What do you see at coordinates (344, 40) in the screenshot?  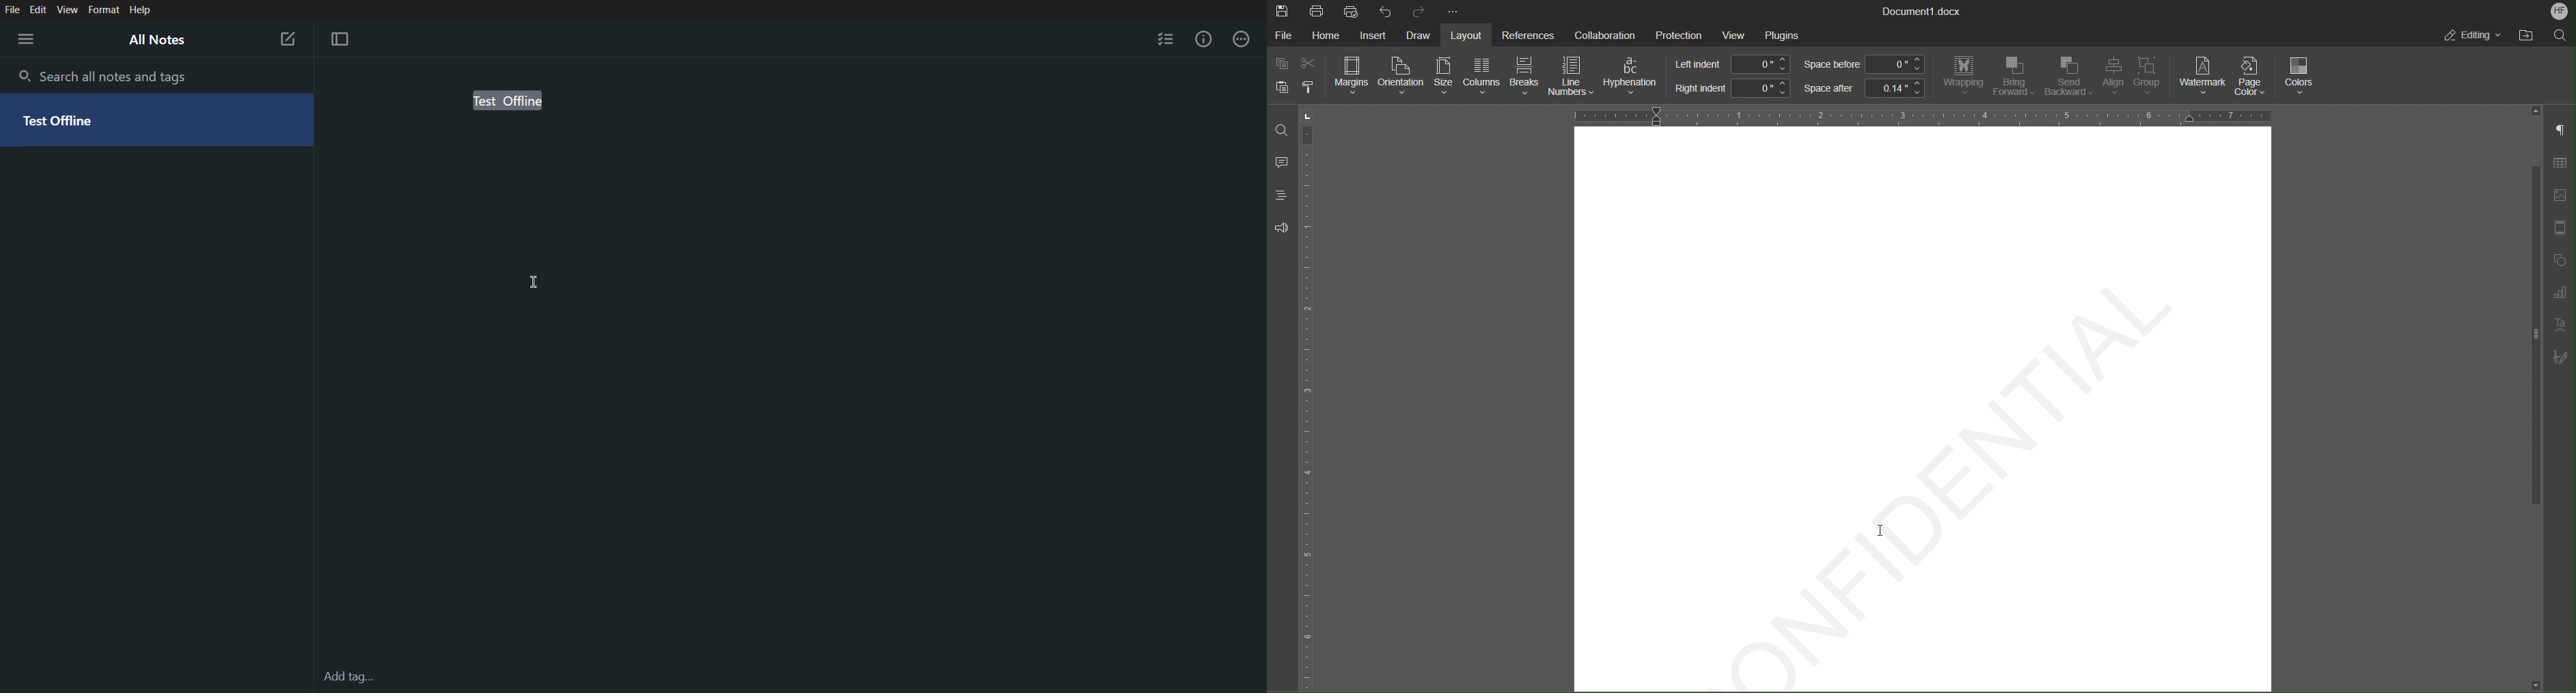 I see `Focus Mode` at bounding box center [344, 40].